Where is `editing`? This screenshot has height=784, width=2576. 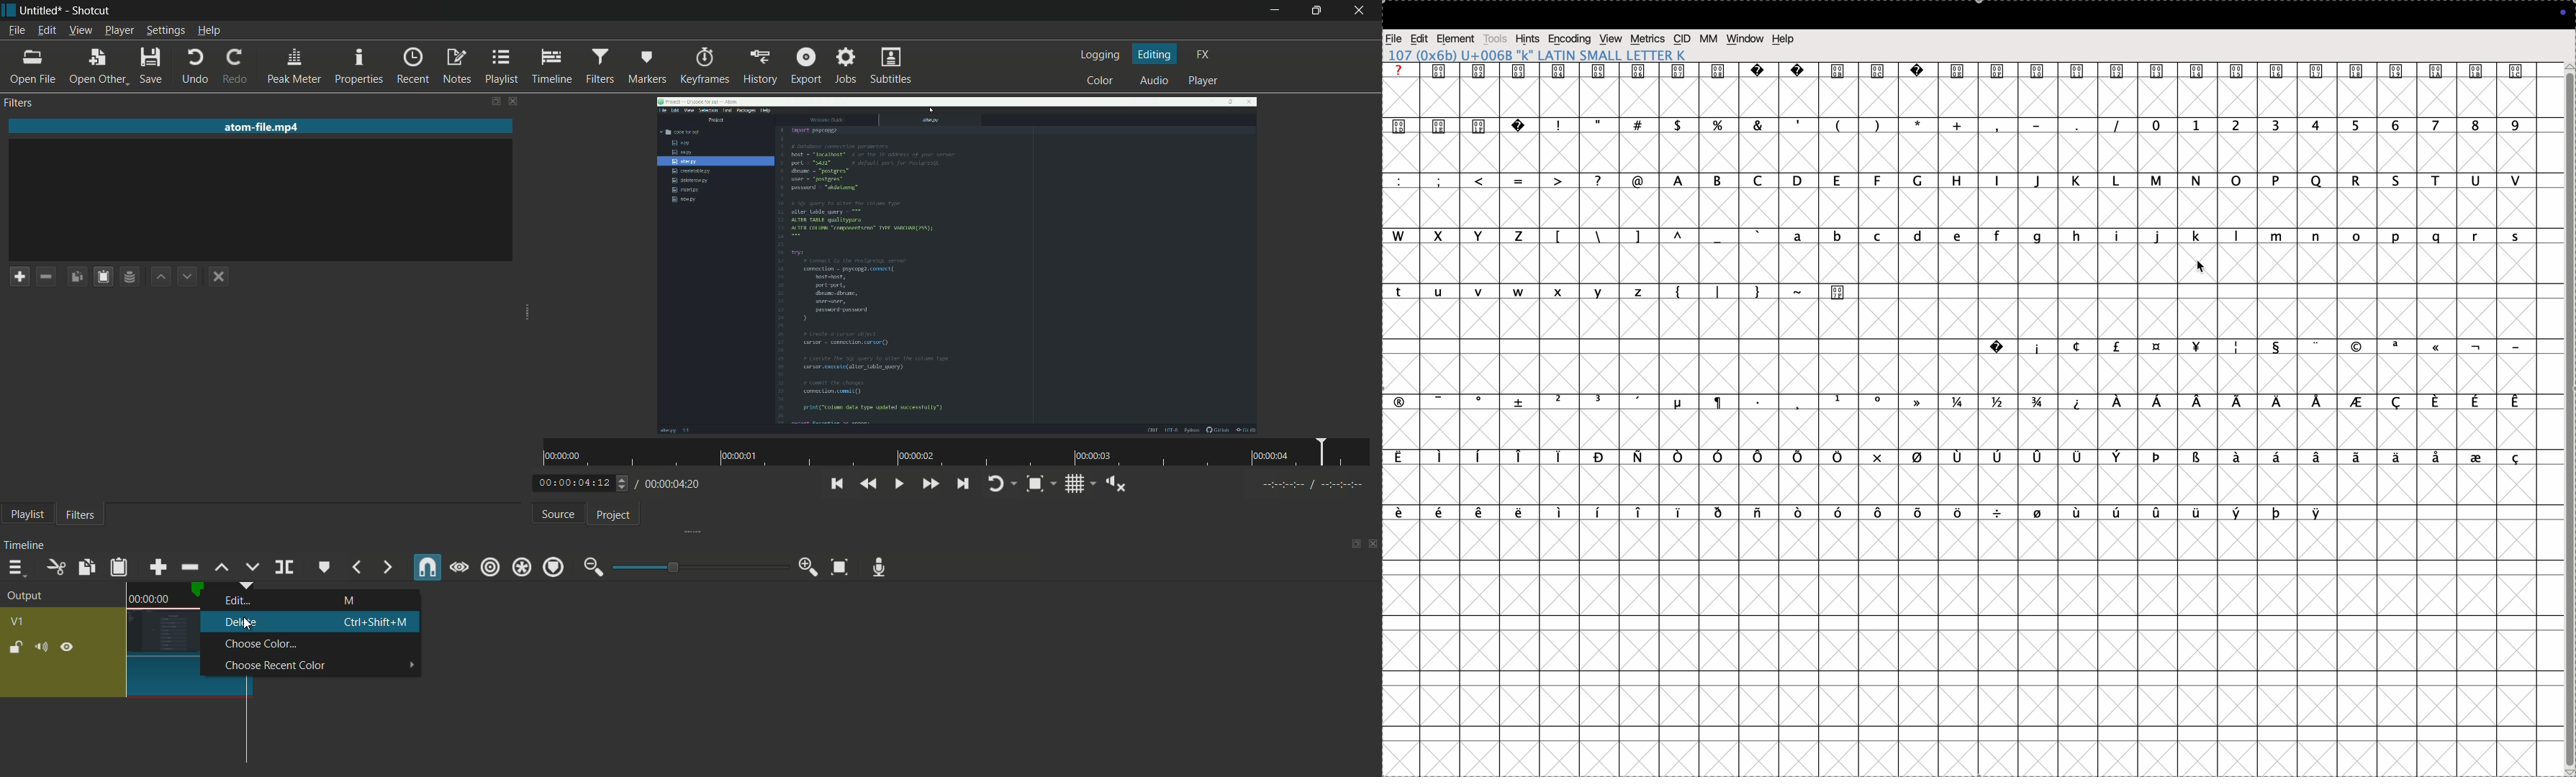
editing is located at coordinates (1154, 55).